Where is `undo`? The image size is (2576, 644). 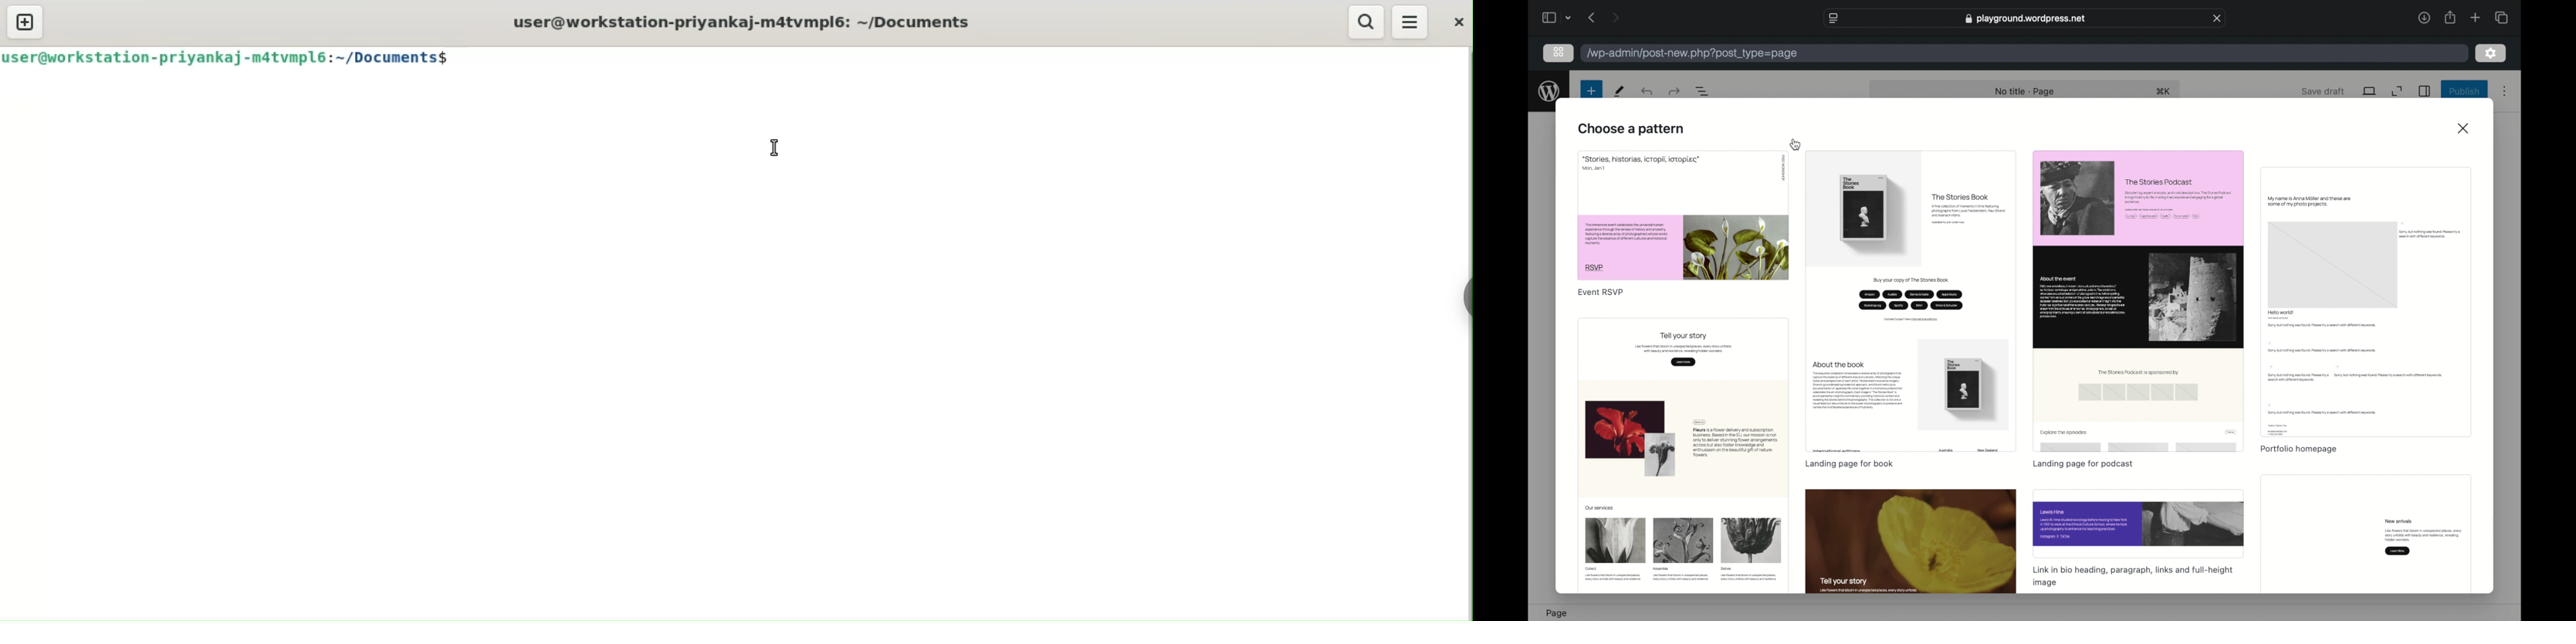
undo is located at coordinates (1674, 91).